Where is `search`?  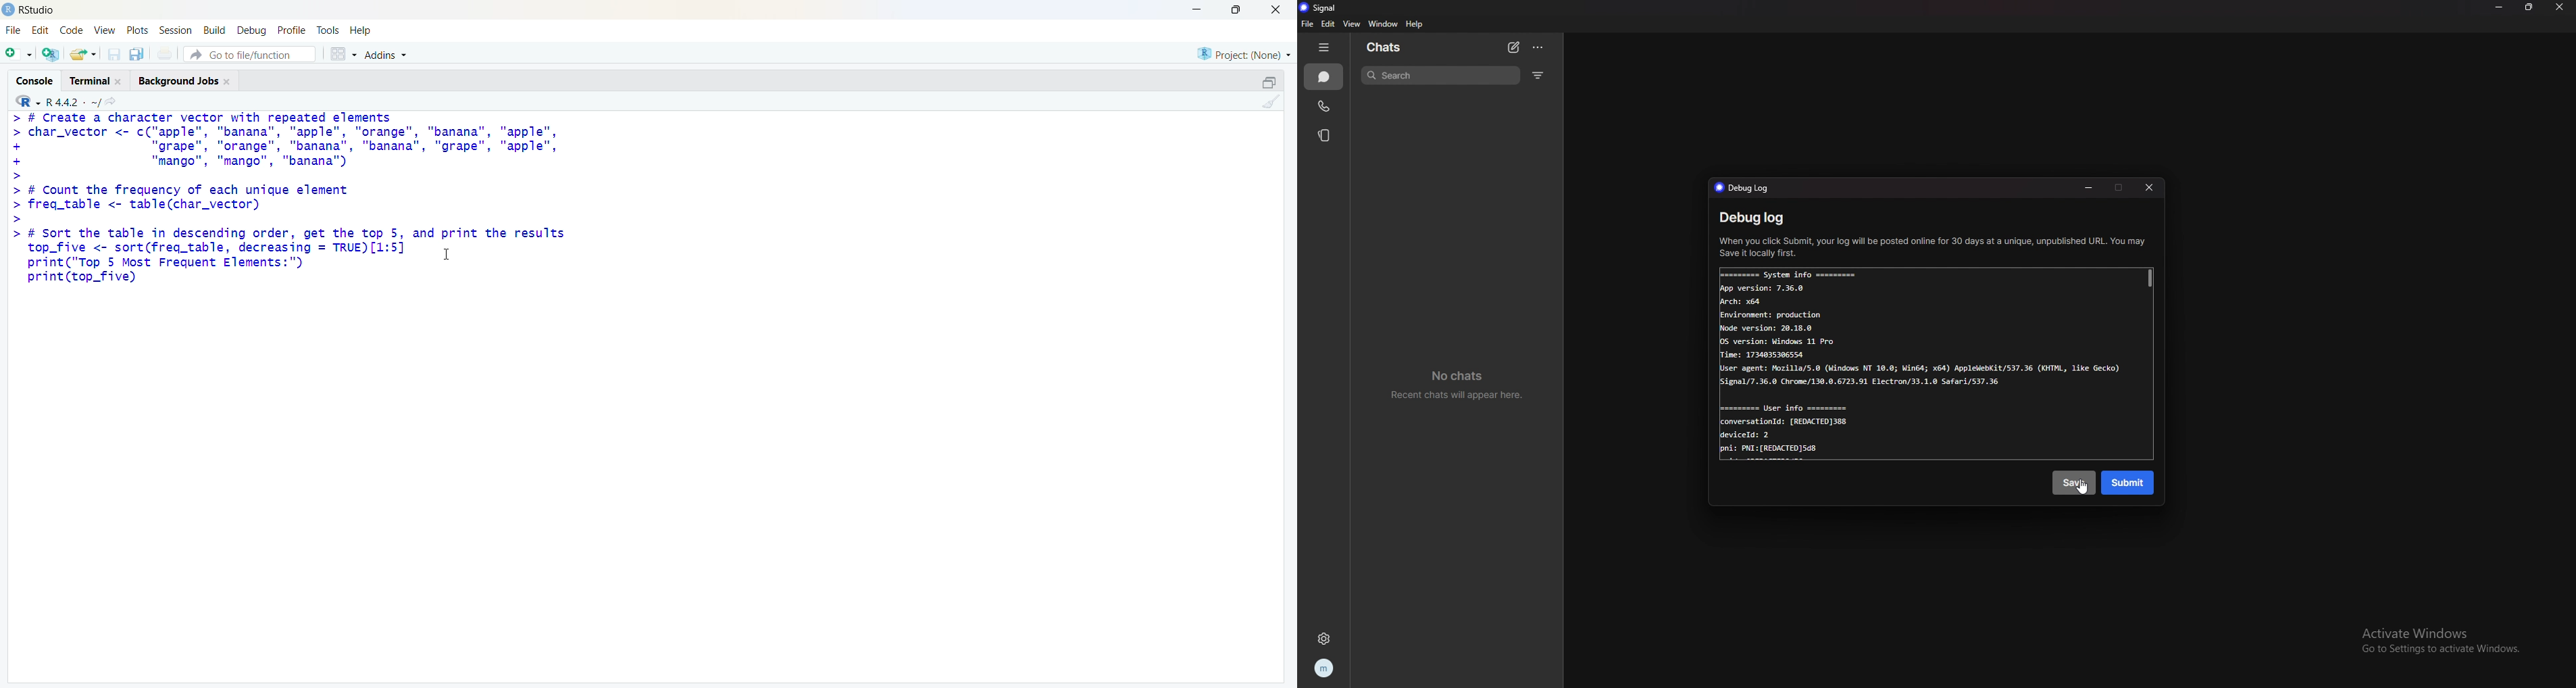 search is located at coordinates (1441, 76).